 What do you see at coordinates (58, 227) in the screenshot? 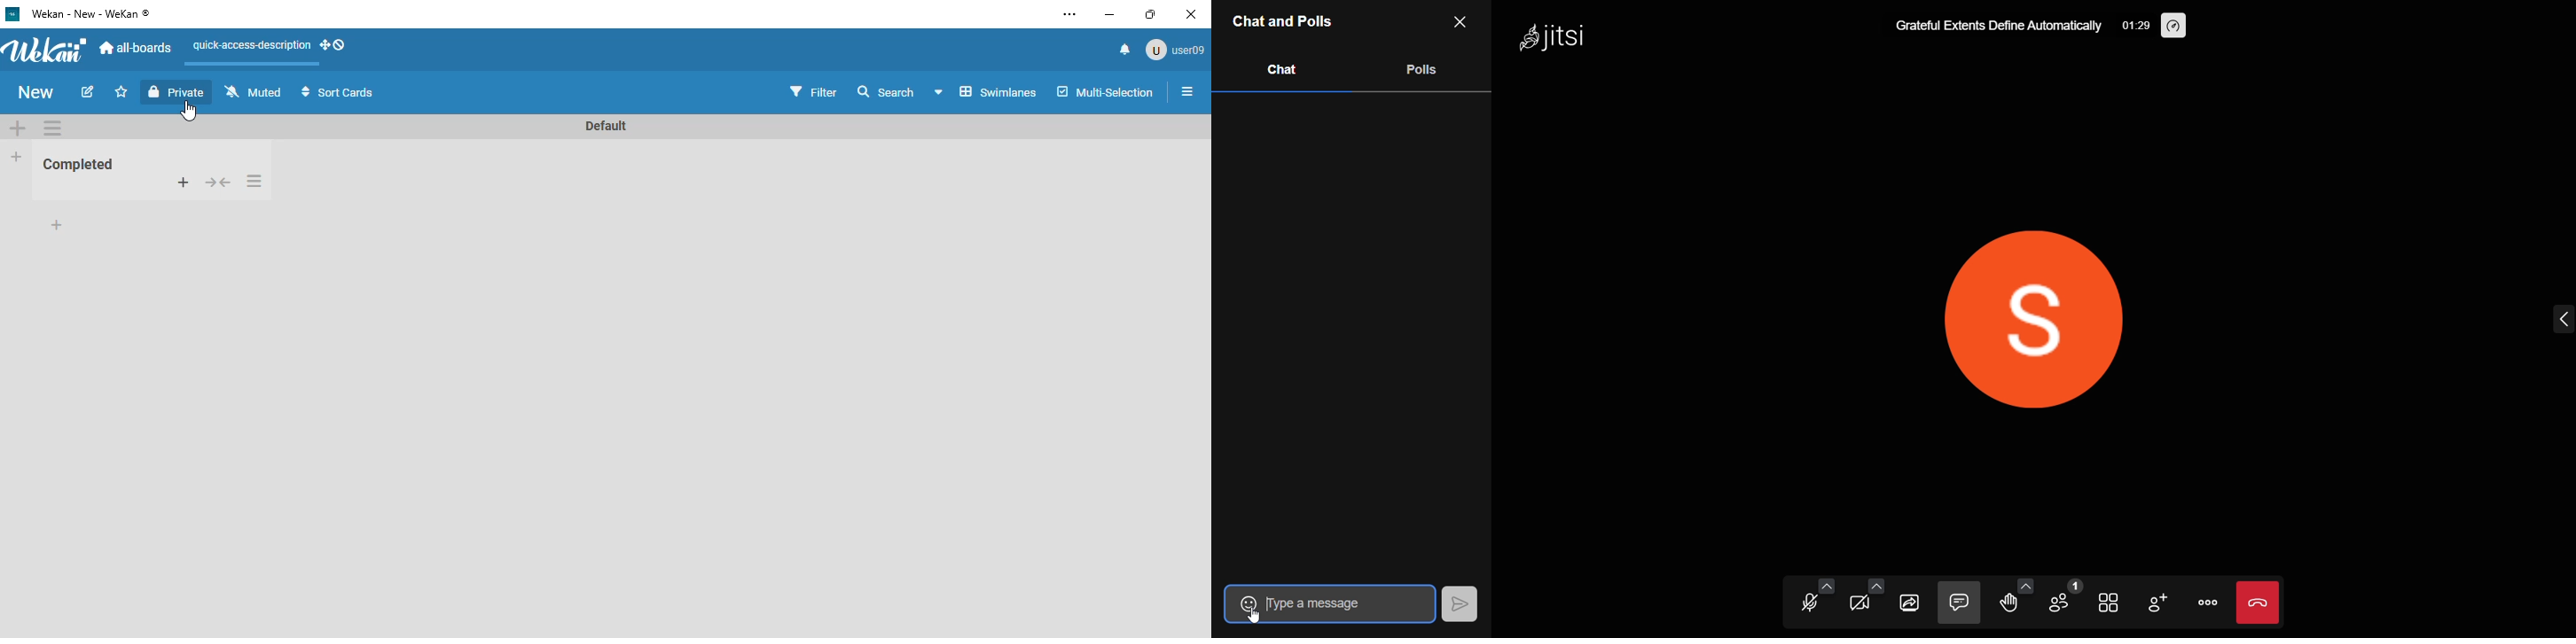
I see `add card to bottom of list` at bounding box center [58, 227].